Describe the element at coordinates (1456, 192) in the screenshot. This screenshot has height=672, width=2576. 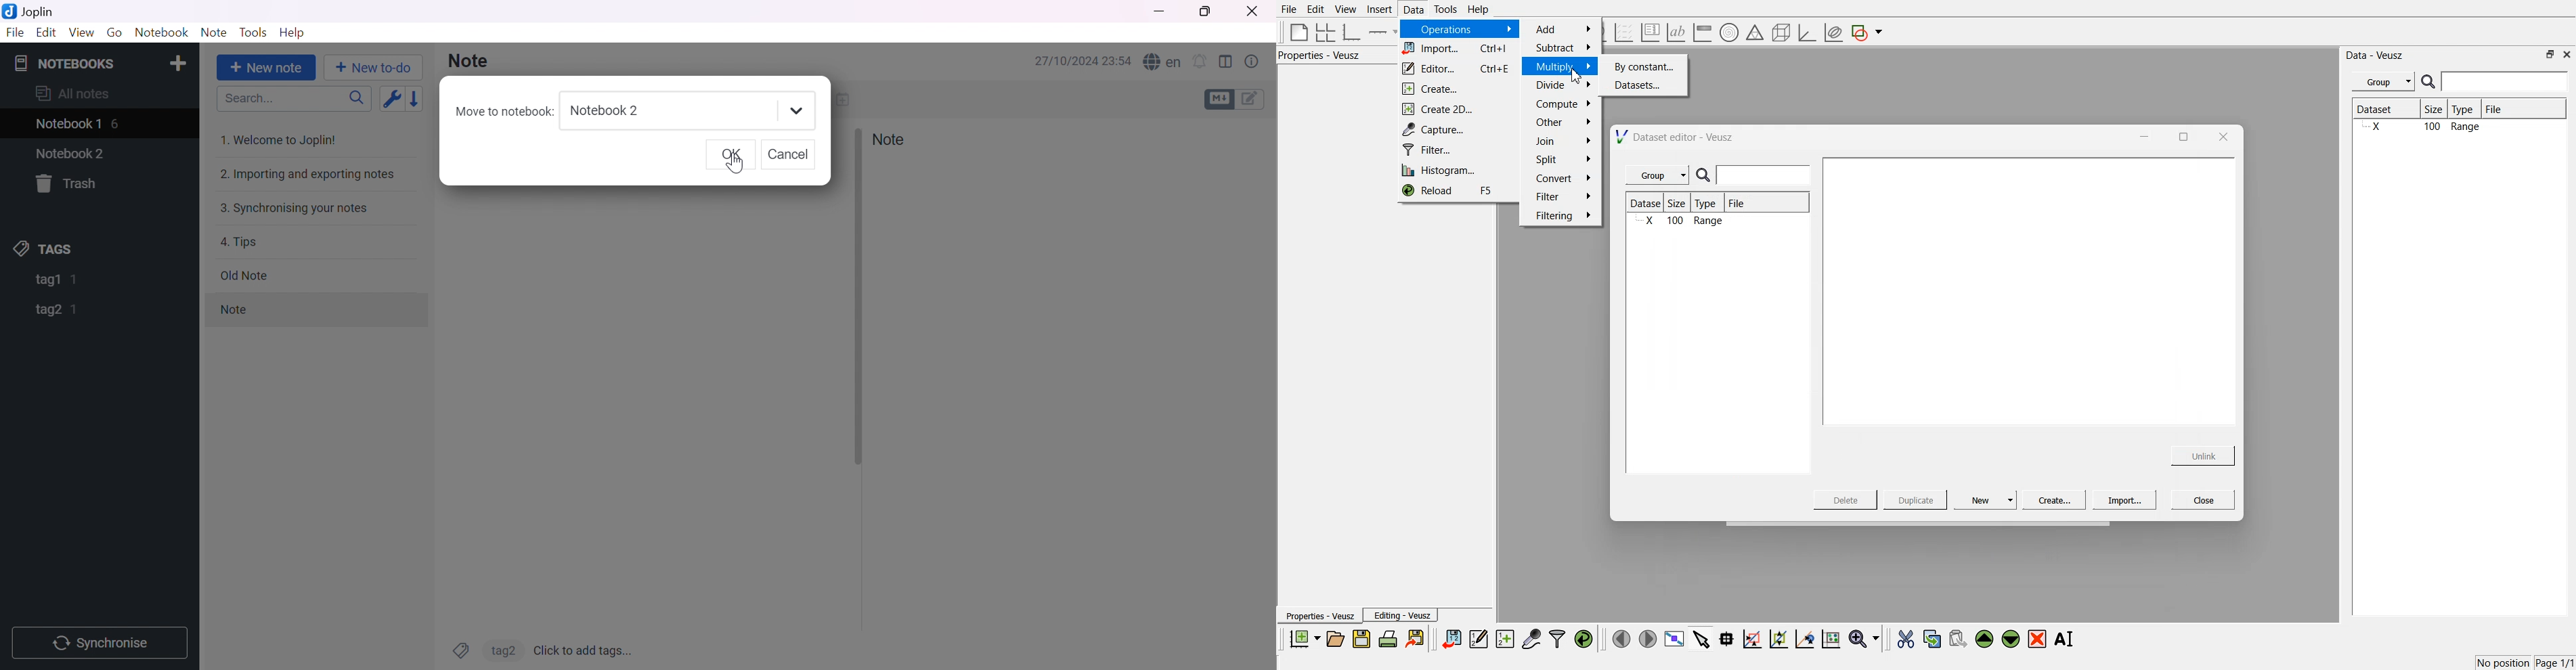
I see `Reload FS` at that location.